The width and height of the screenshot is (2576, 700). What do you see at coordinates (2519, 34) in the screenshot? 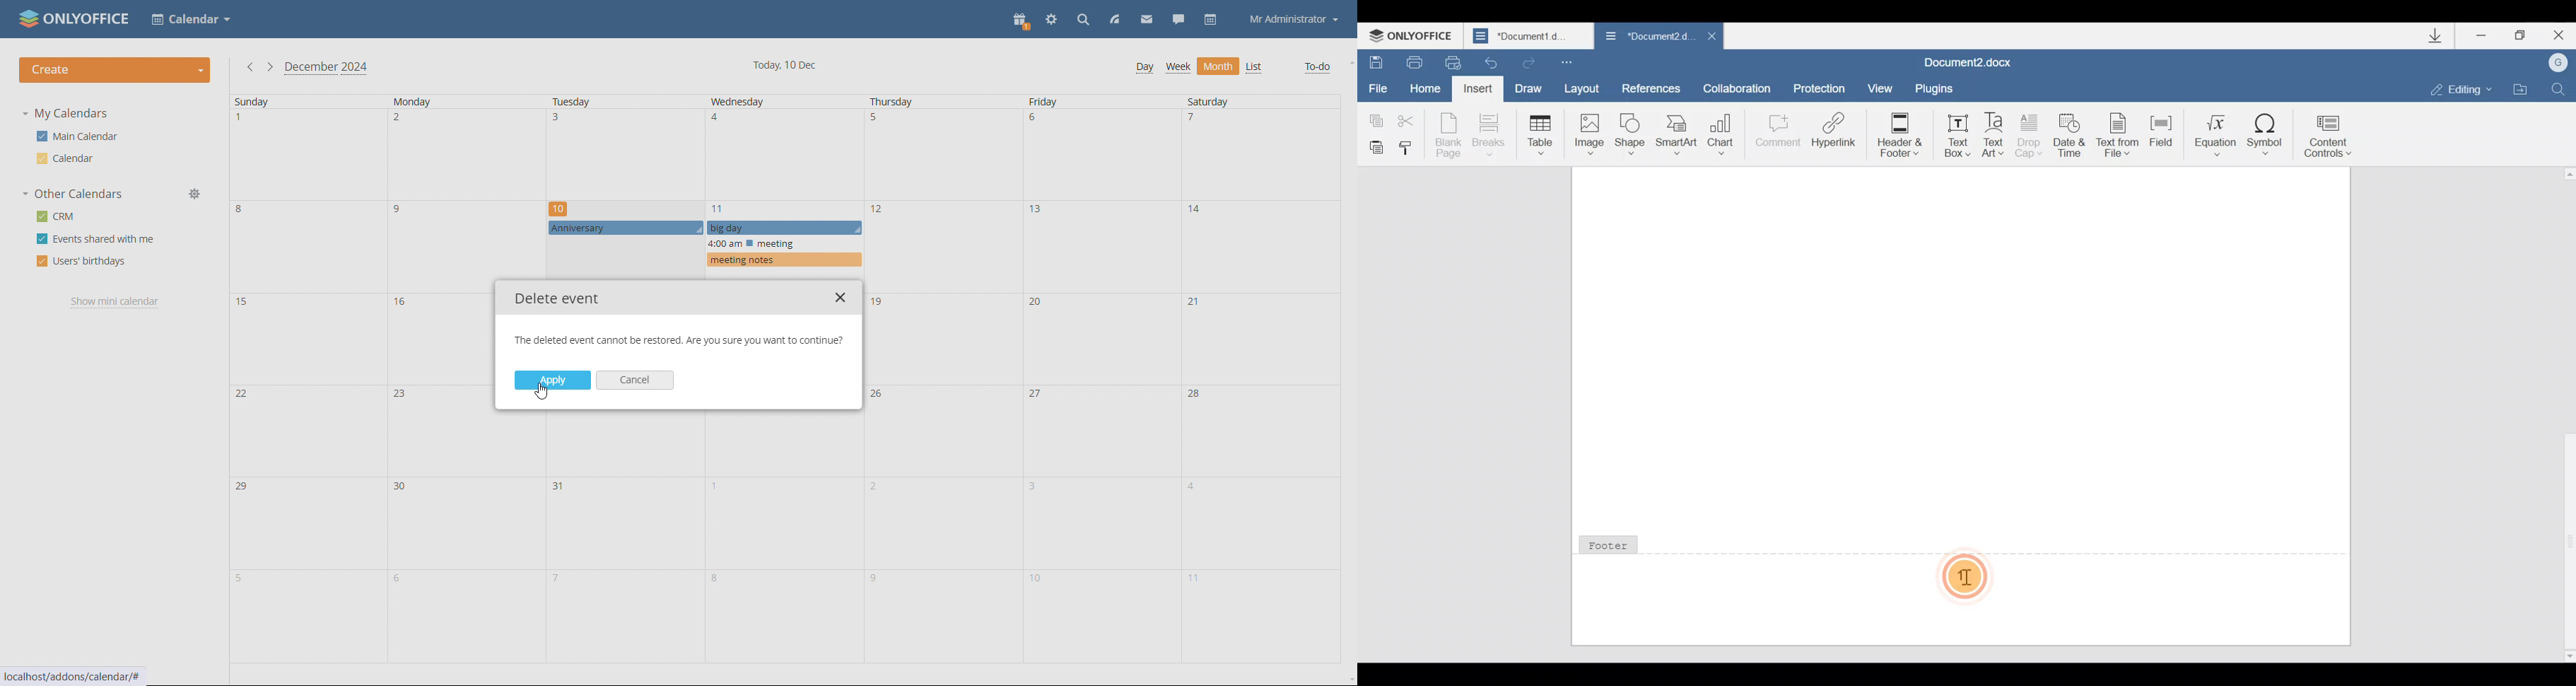
I see `Maximize` at bounding box center [2519, 34].